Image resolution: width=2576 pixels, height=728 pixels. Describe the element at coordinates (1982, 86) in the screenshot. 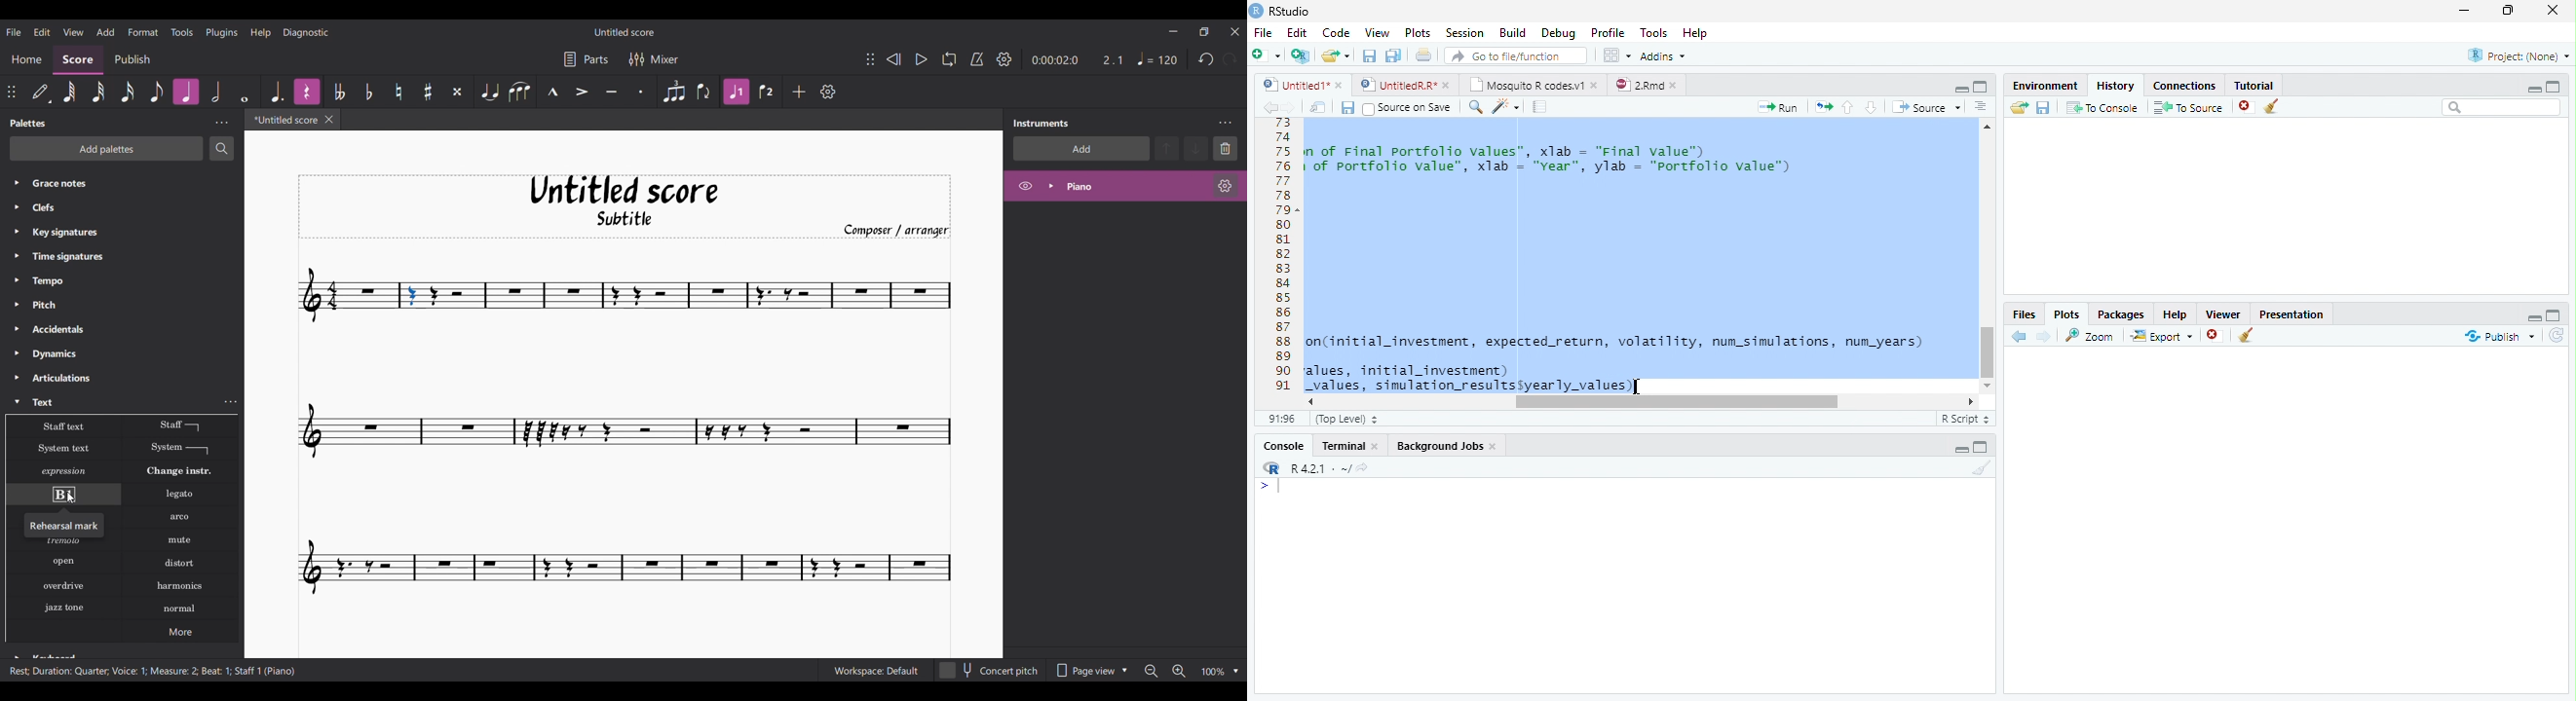

I see `Full Height` at that location.